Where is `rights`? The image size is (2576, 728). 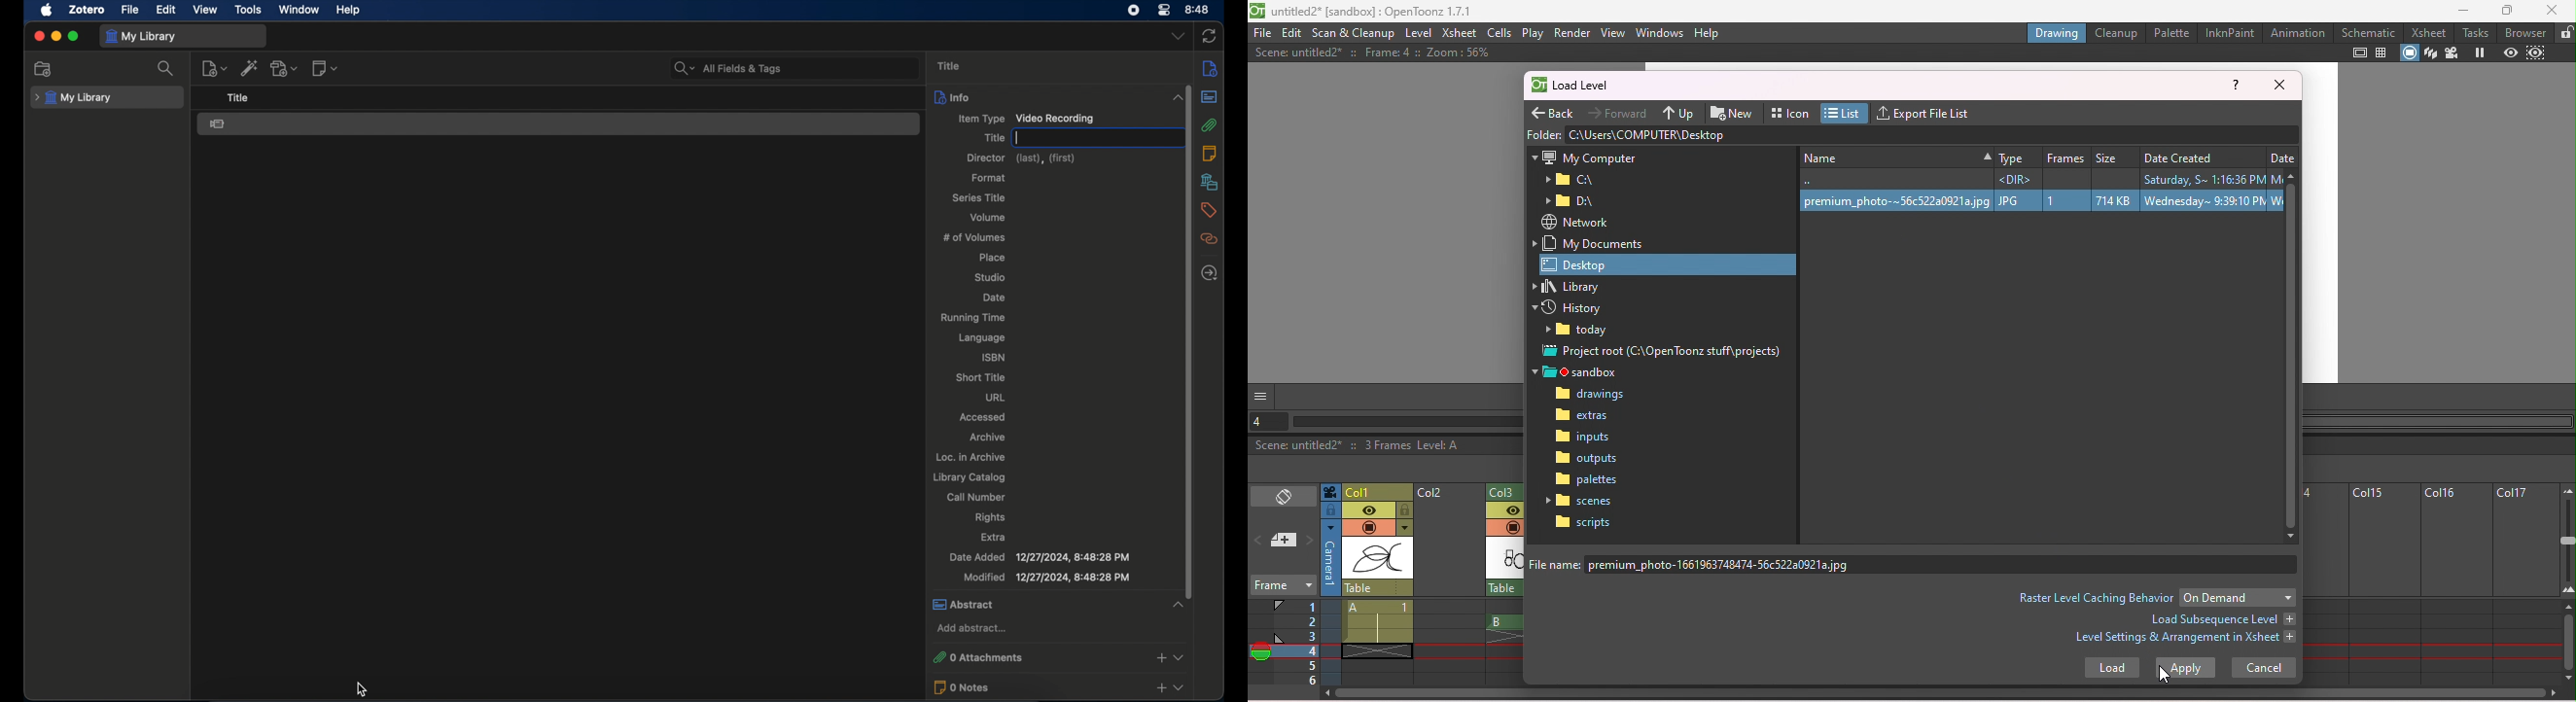 rights is located at coordinates (991, 517).